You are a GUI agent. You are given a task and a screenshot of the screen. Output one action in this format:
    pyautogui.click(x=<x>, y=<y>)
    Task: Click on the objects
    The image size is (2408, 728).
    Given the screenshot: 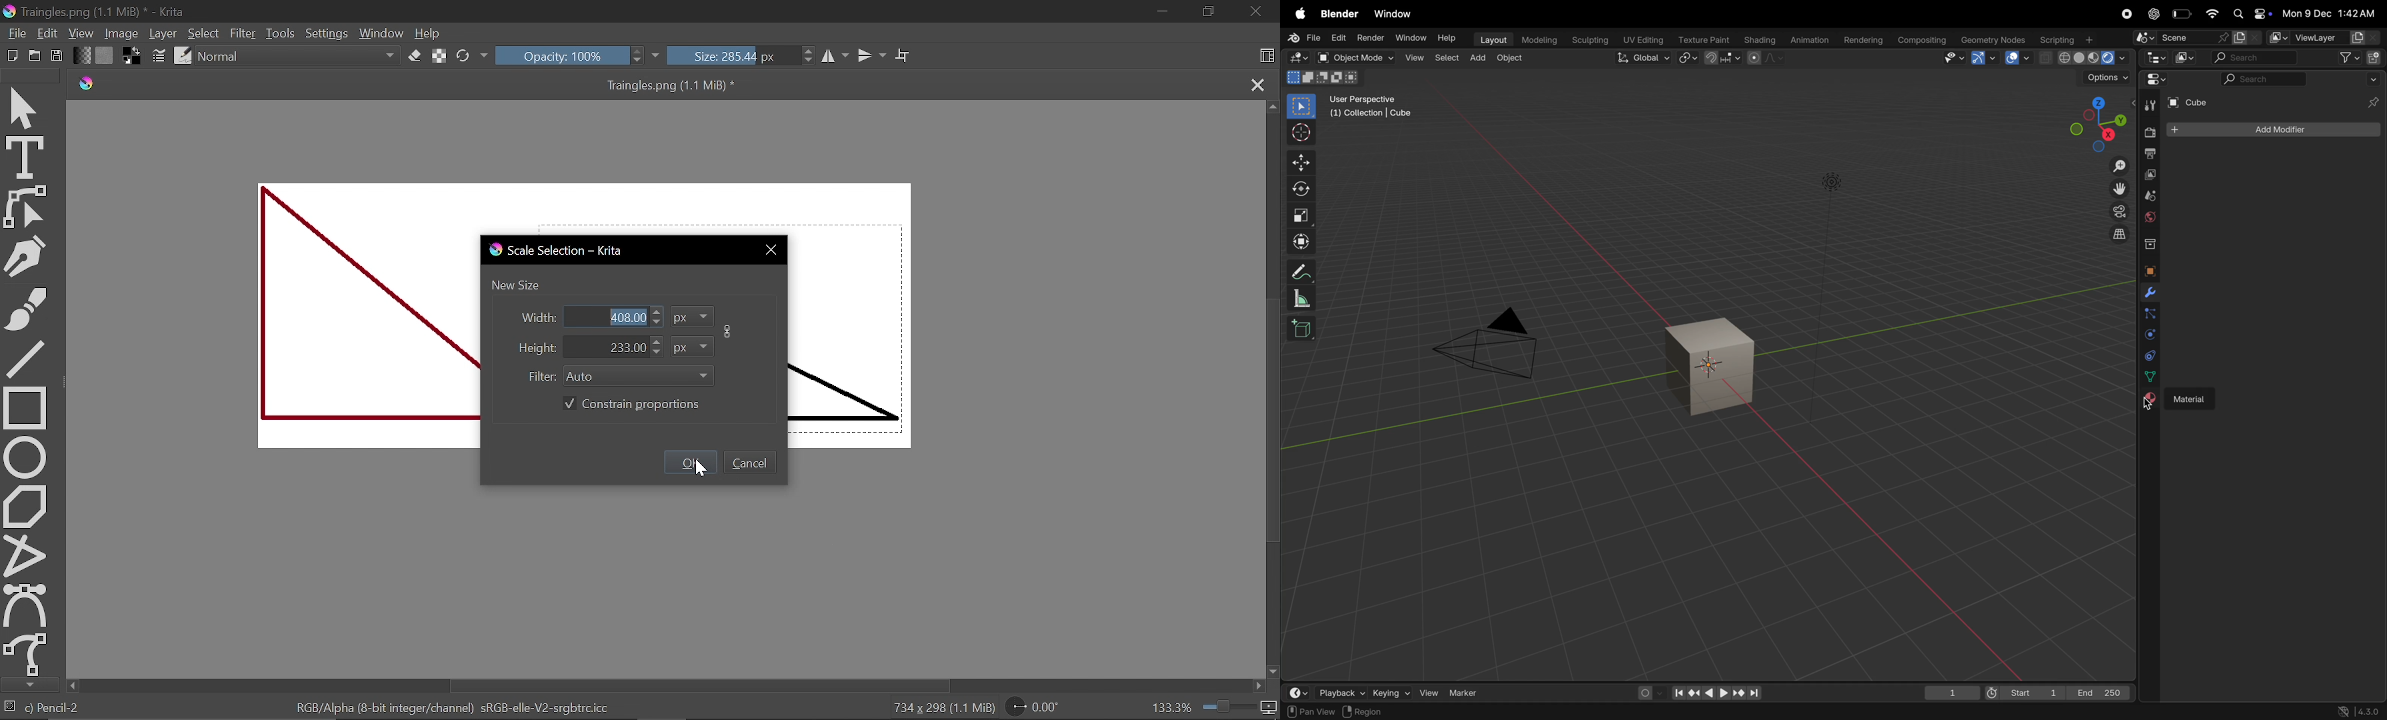 What is the action you would take?
    pyautogui.click(x=2147, y=269)
    